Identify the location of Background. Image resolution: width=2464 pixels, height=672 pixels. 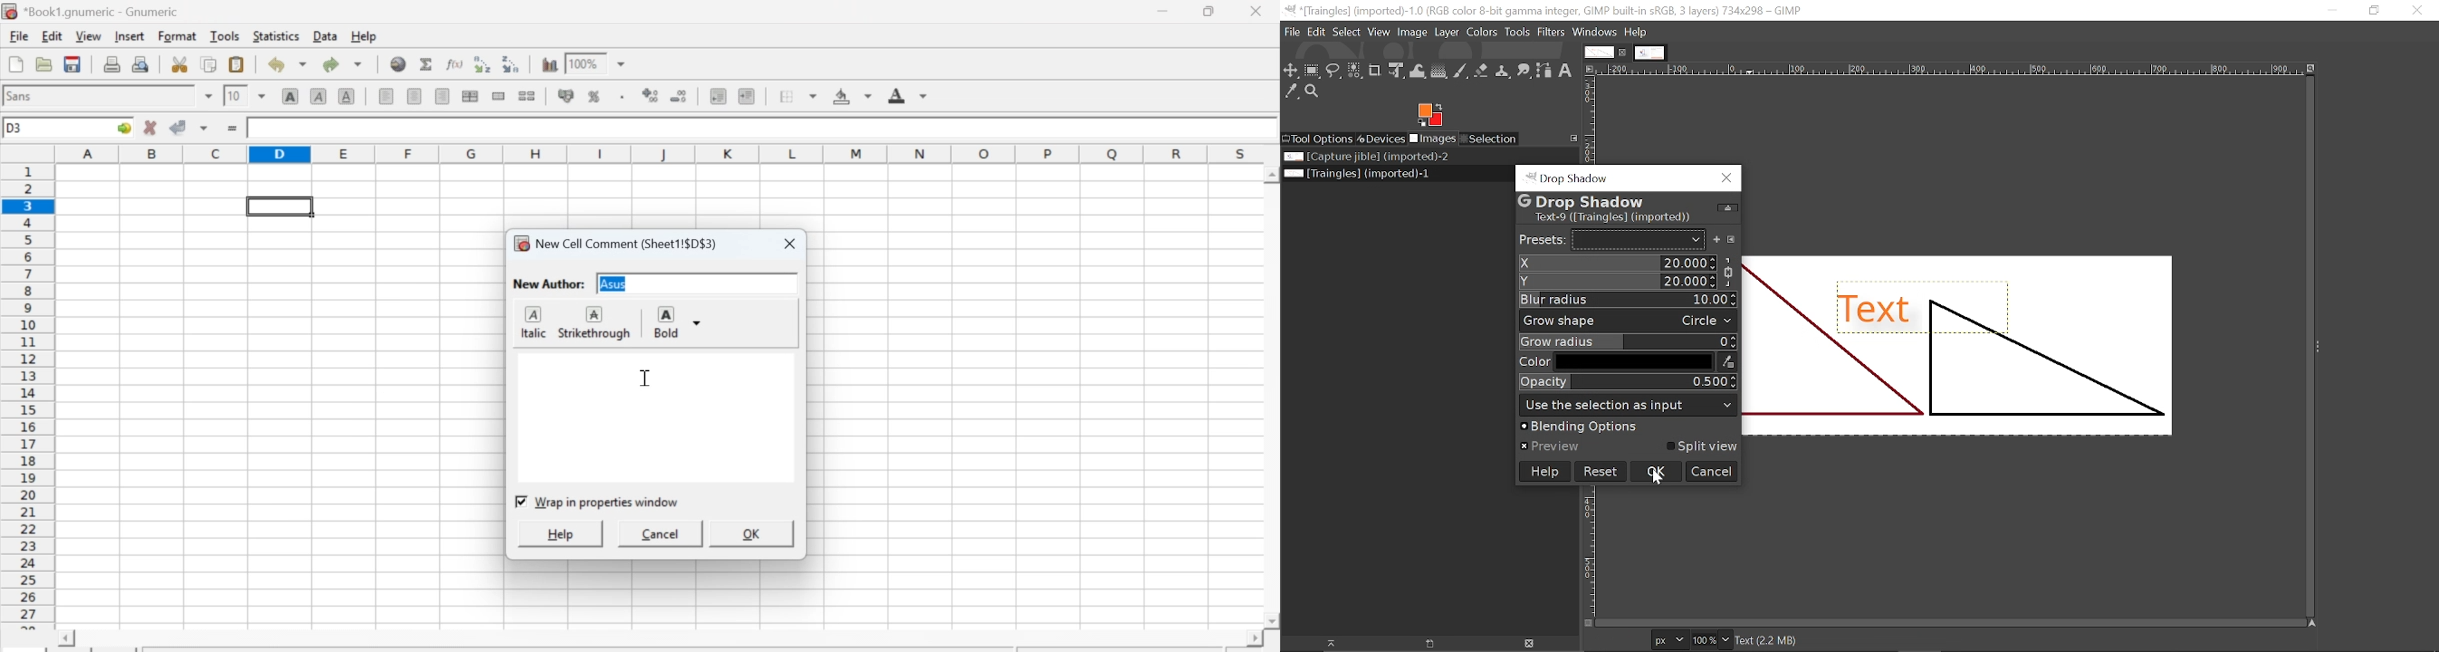
(853, 95).